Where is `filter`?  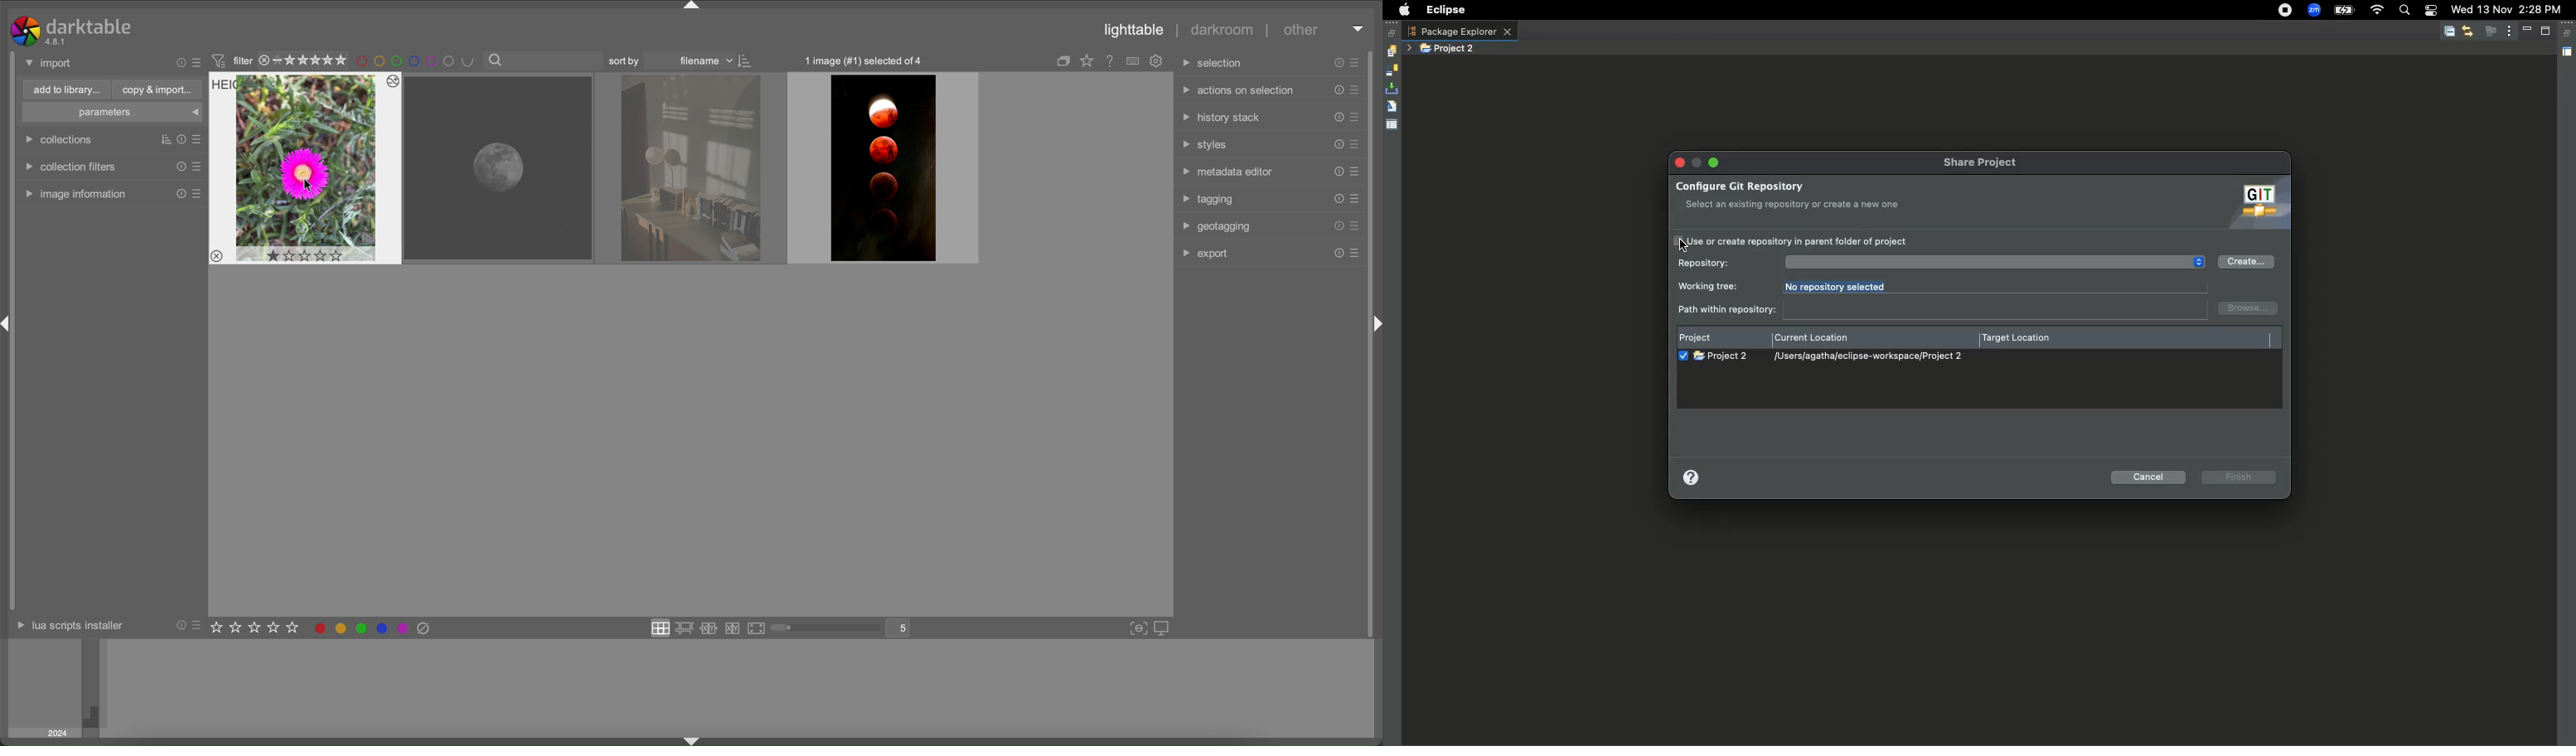
filter is located at coordinates (233, 60).